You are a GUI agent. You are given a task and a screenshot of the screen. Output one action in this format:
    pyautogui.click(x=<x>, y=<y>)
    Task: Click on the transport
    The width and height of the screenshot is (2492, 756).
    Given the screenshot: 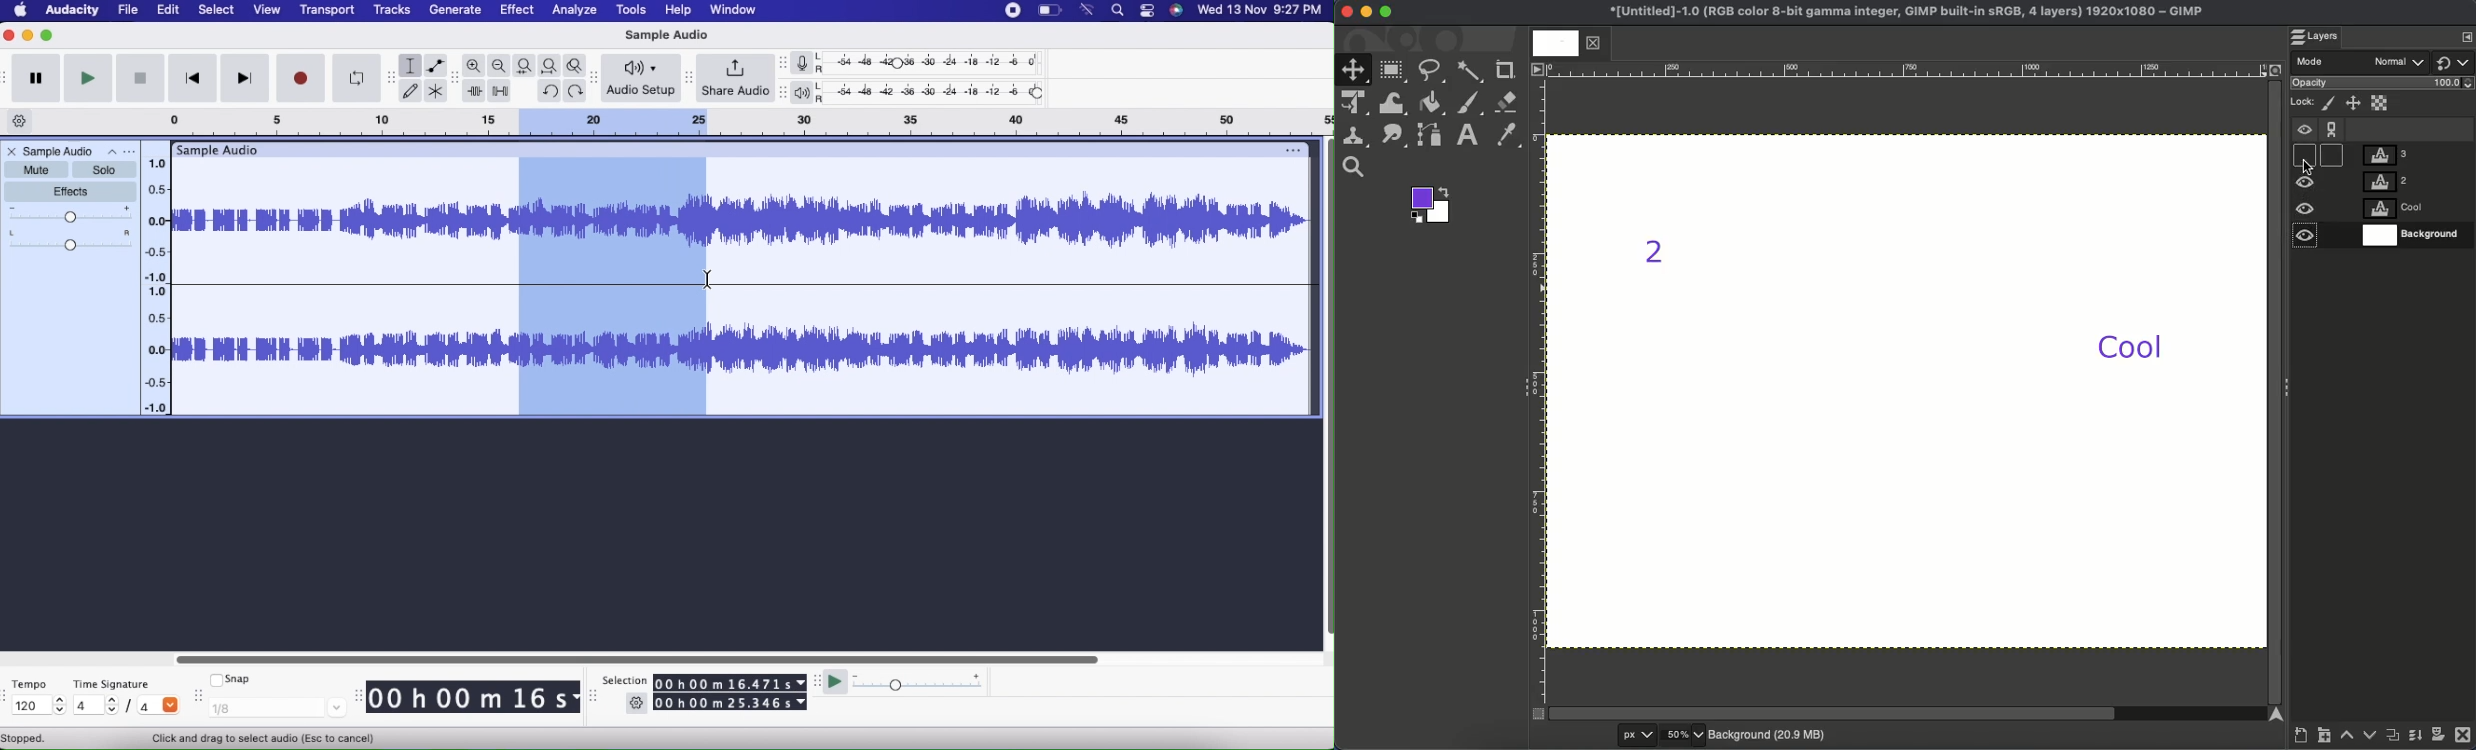 What is the action you would take?
    pyautogui.click(x=329, y=11)
    